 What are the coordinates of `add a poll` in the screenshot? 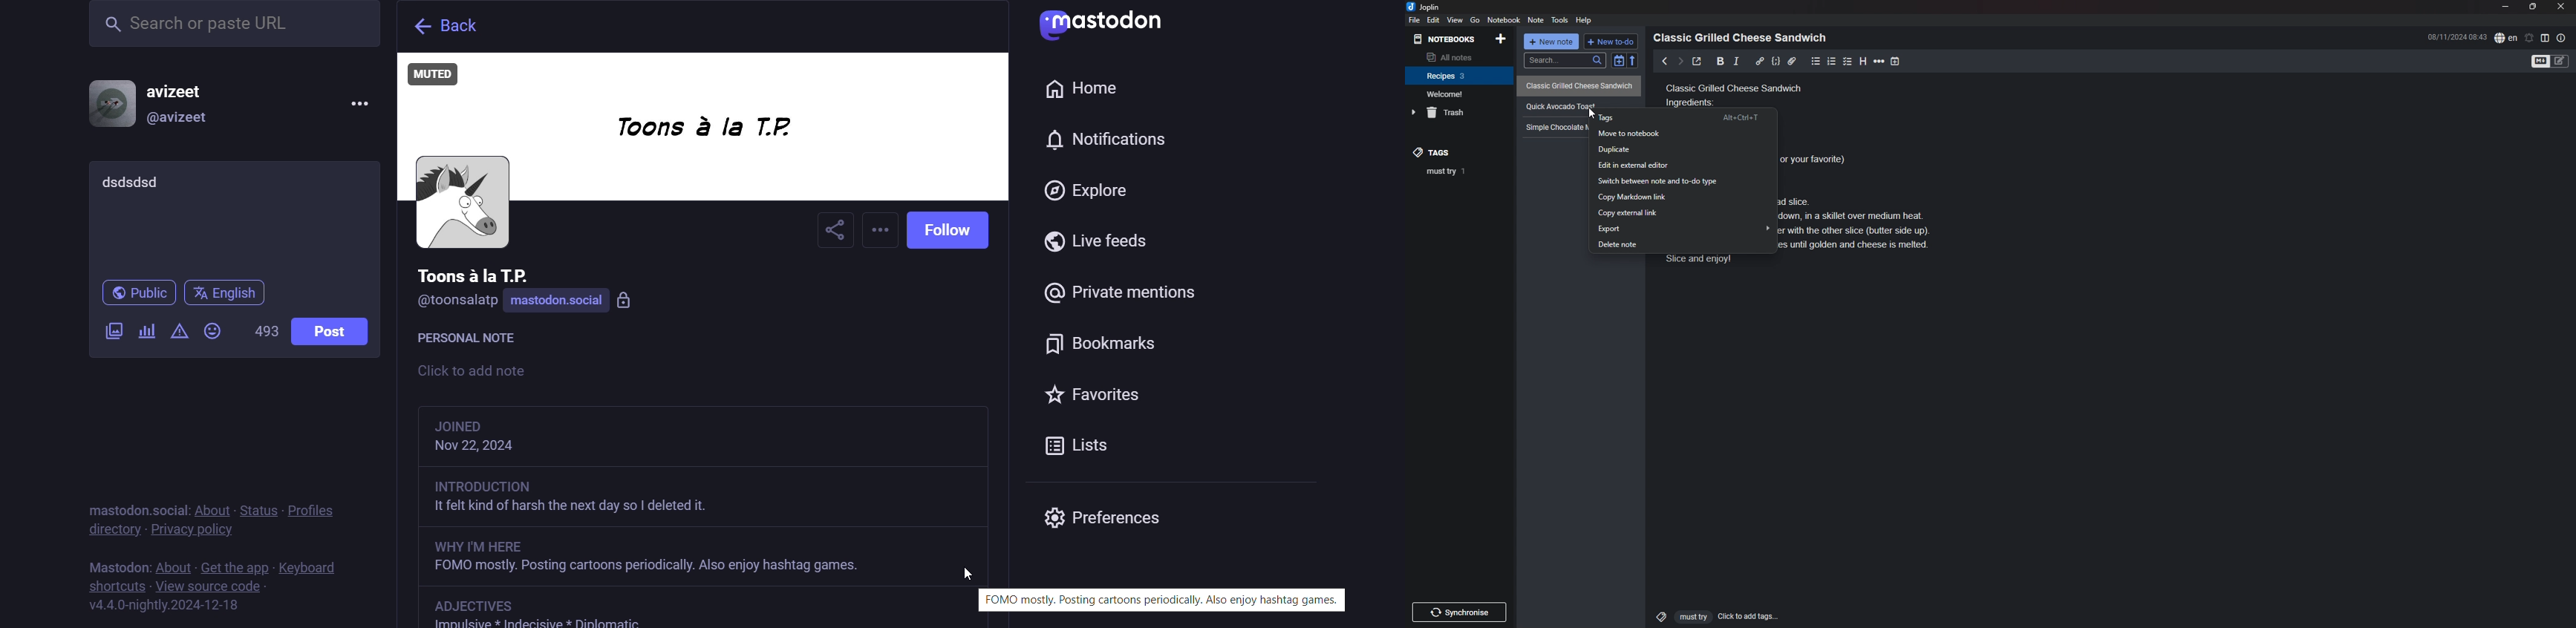 It's located at (146, 335).